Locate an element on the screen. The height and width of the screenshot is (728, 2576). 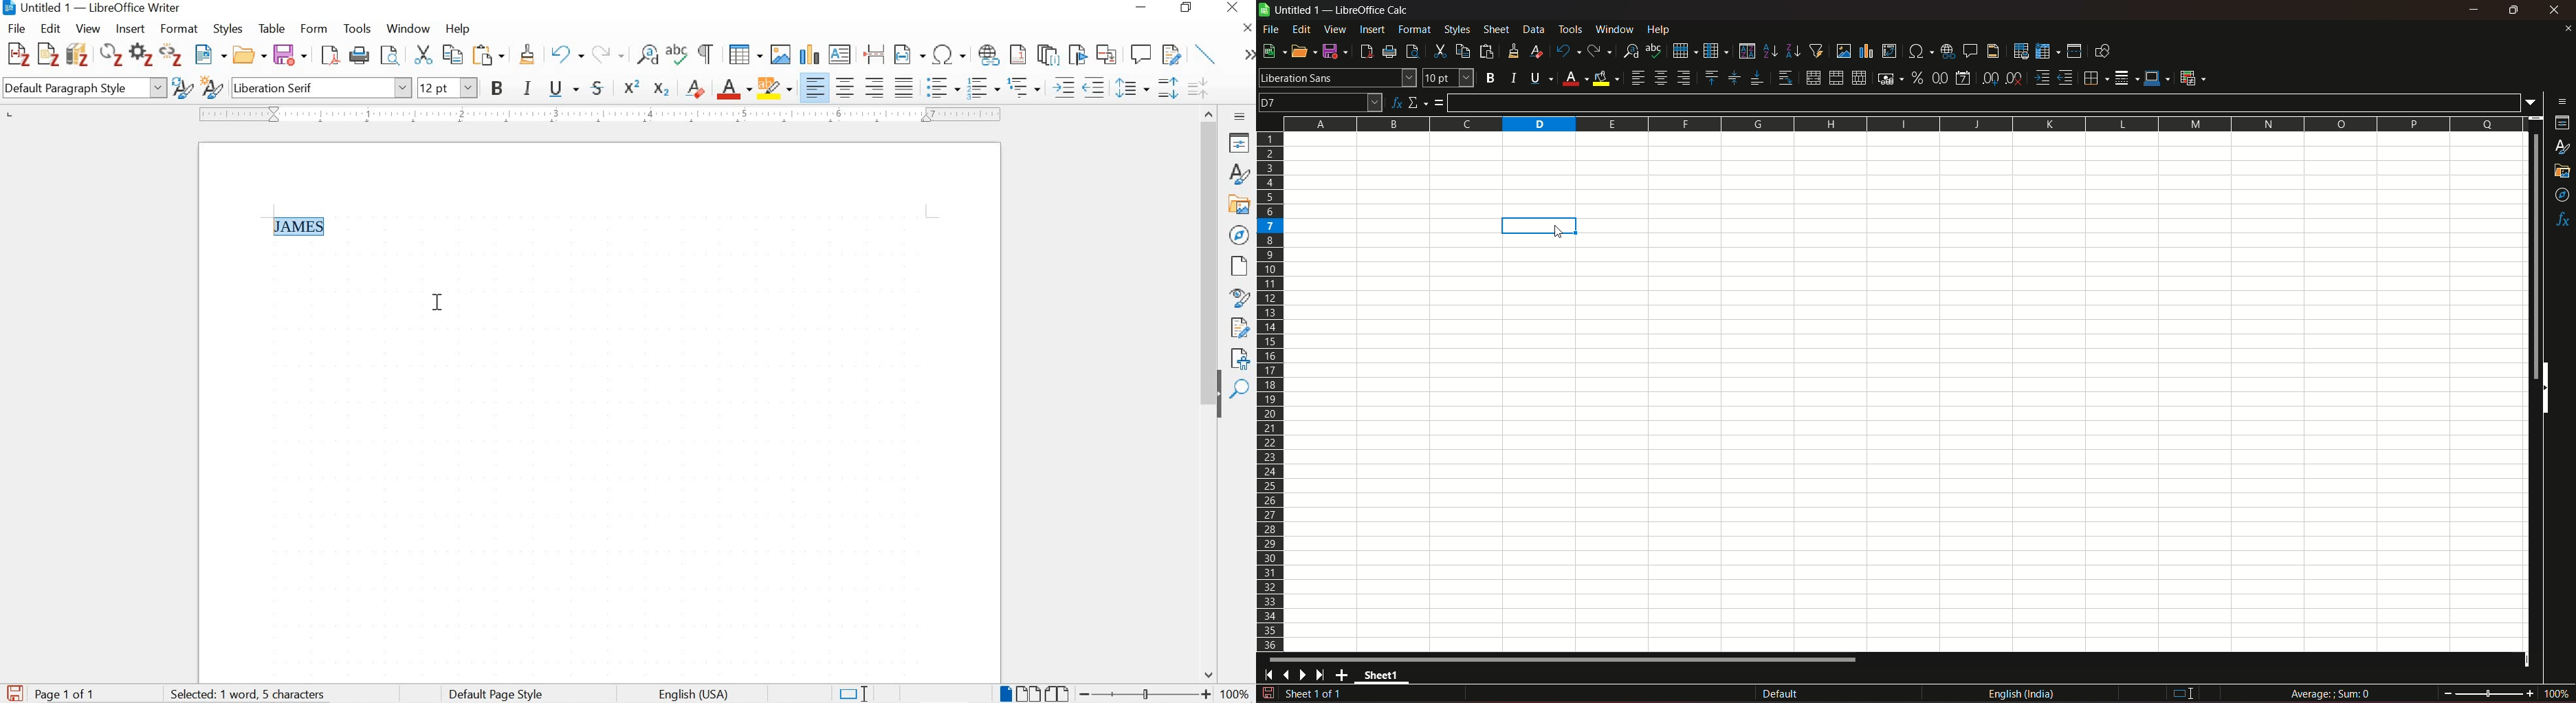
print is located at coordinates (360, 55).